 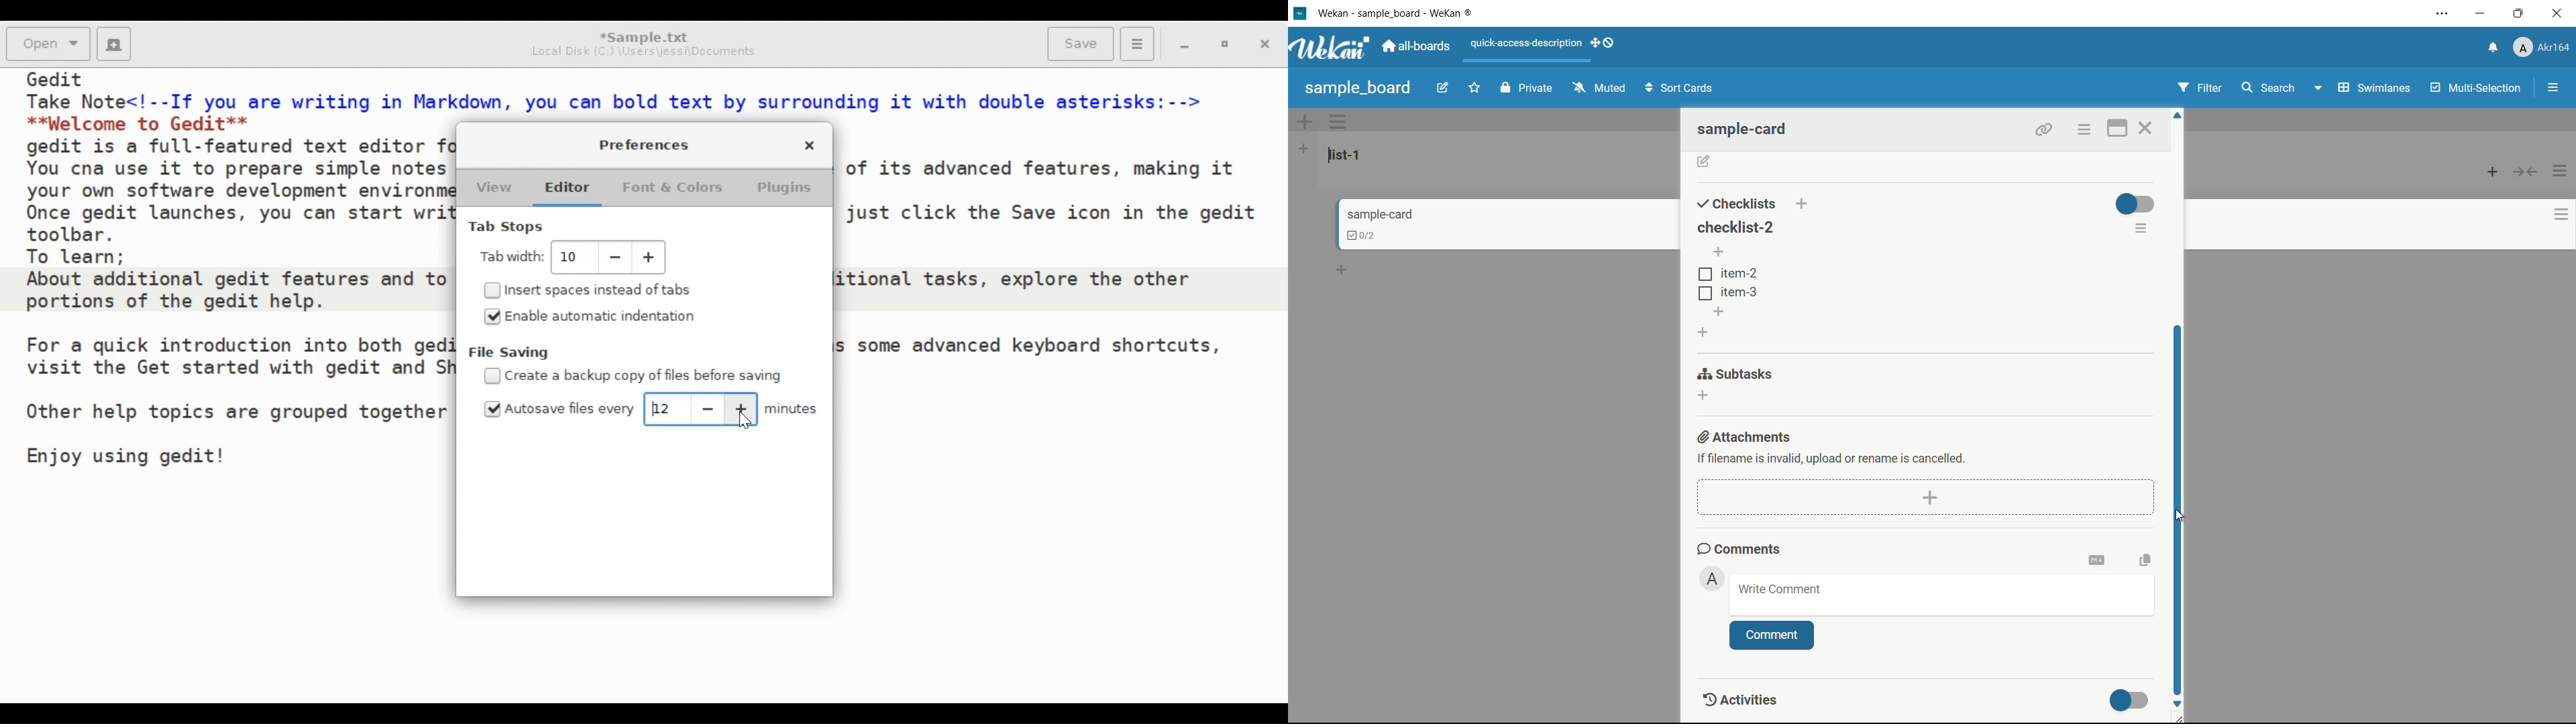 I want to click on collapse, so click(x=2526, y=173).